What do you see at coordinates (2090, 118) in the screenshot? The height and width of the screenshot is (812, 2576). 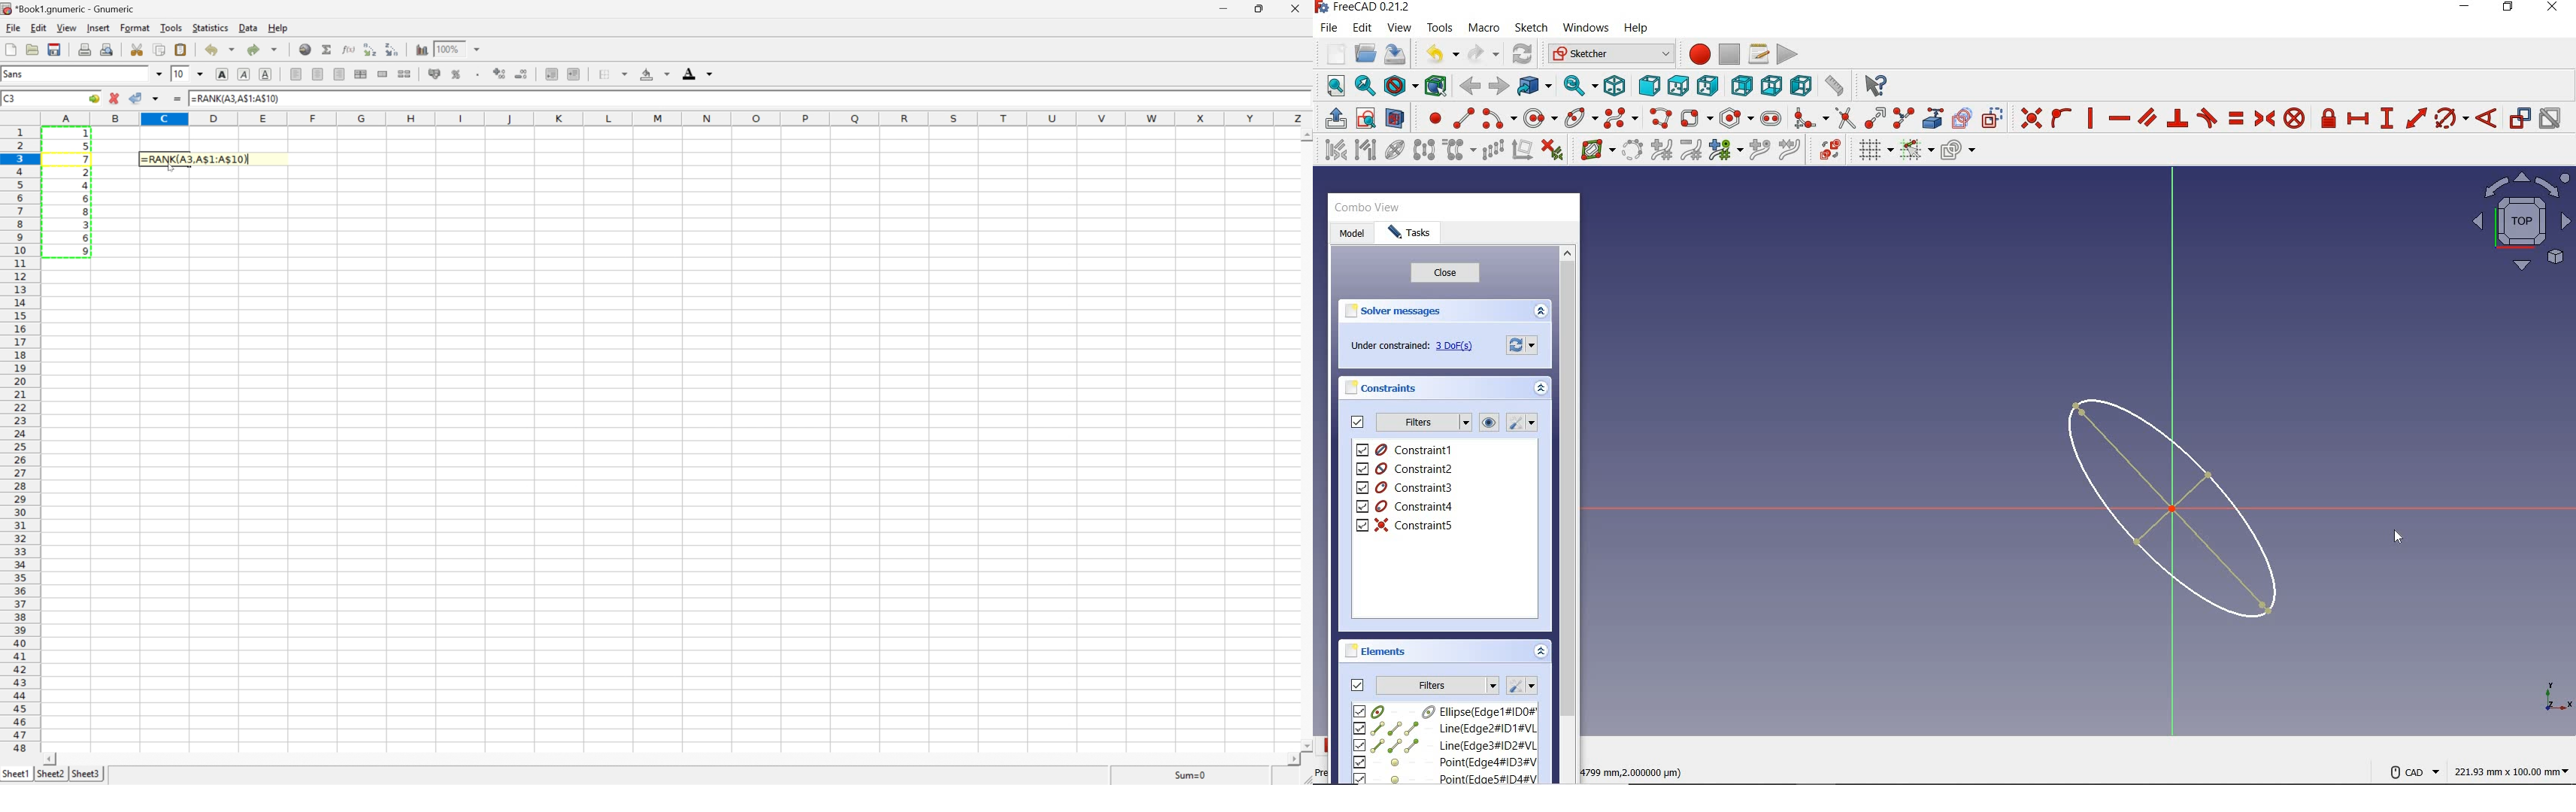 I see `constrain vertically` at bounding box center [2090, 118].